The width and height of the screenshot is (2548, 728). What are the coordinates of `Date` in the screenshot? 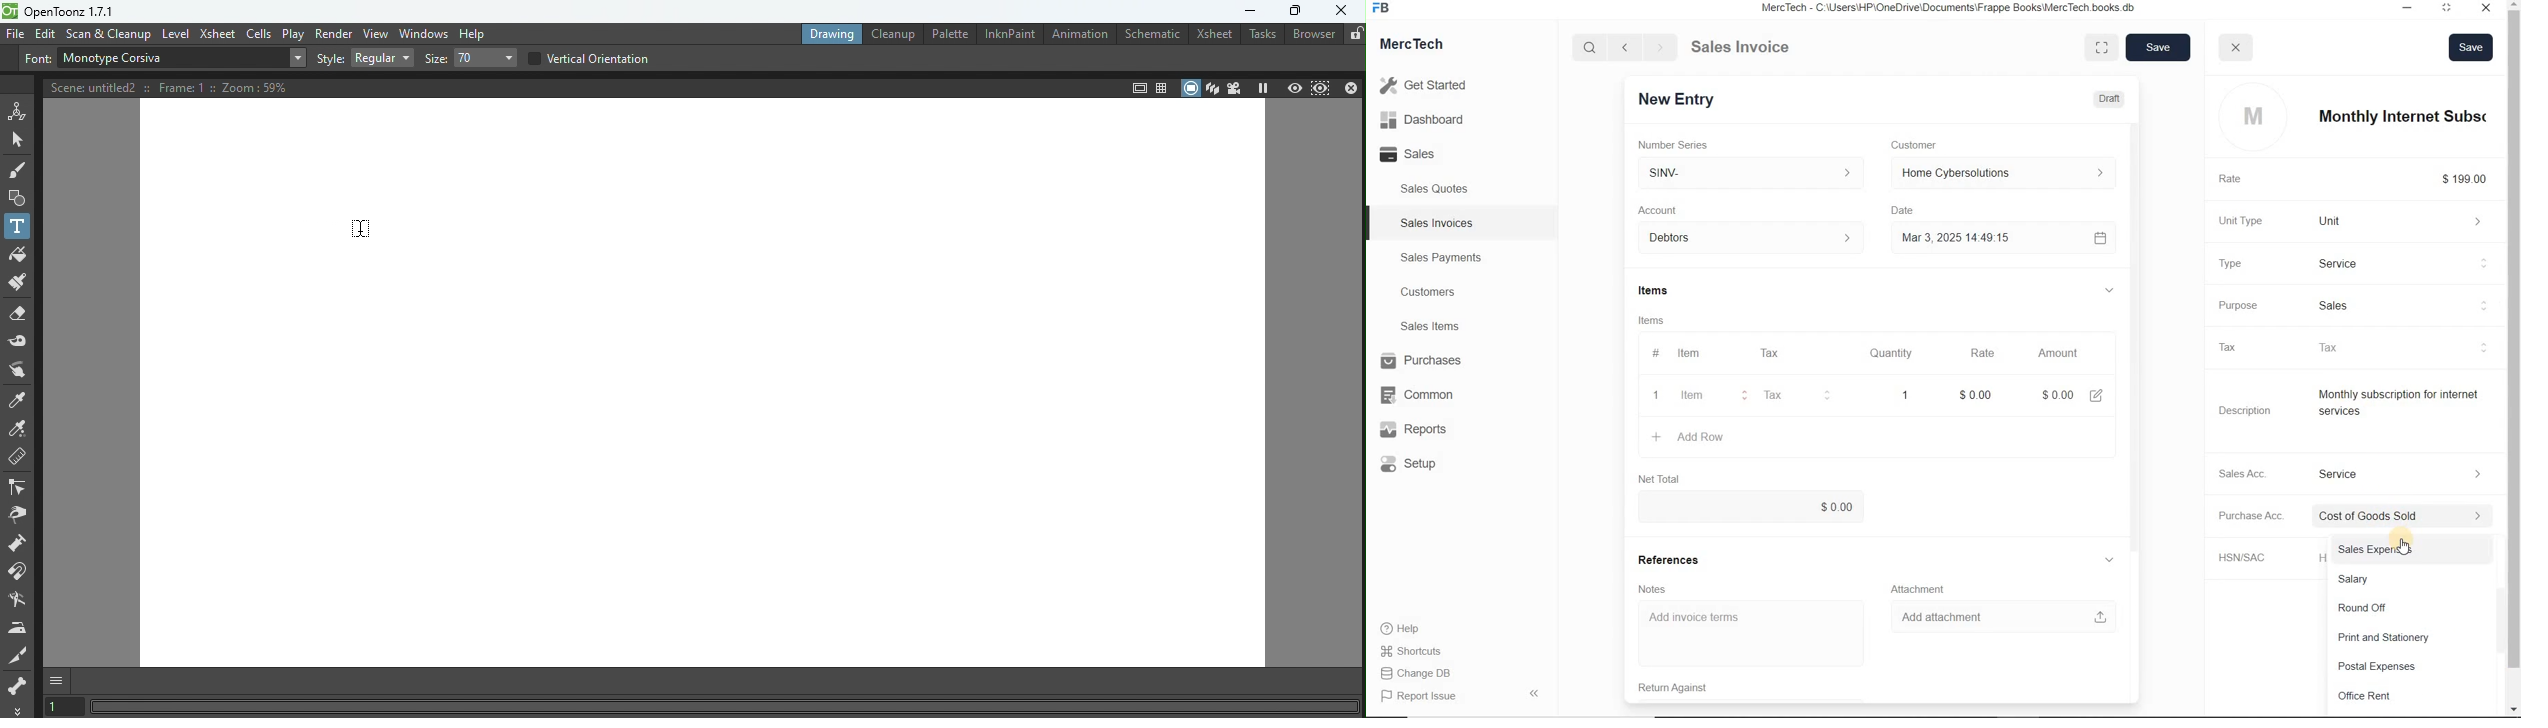 It's located at (1913, 210).